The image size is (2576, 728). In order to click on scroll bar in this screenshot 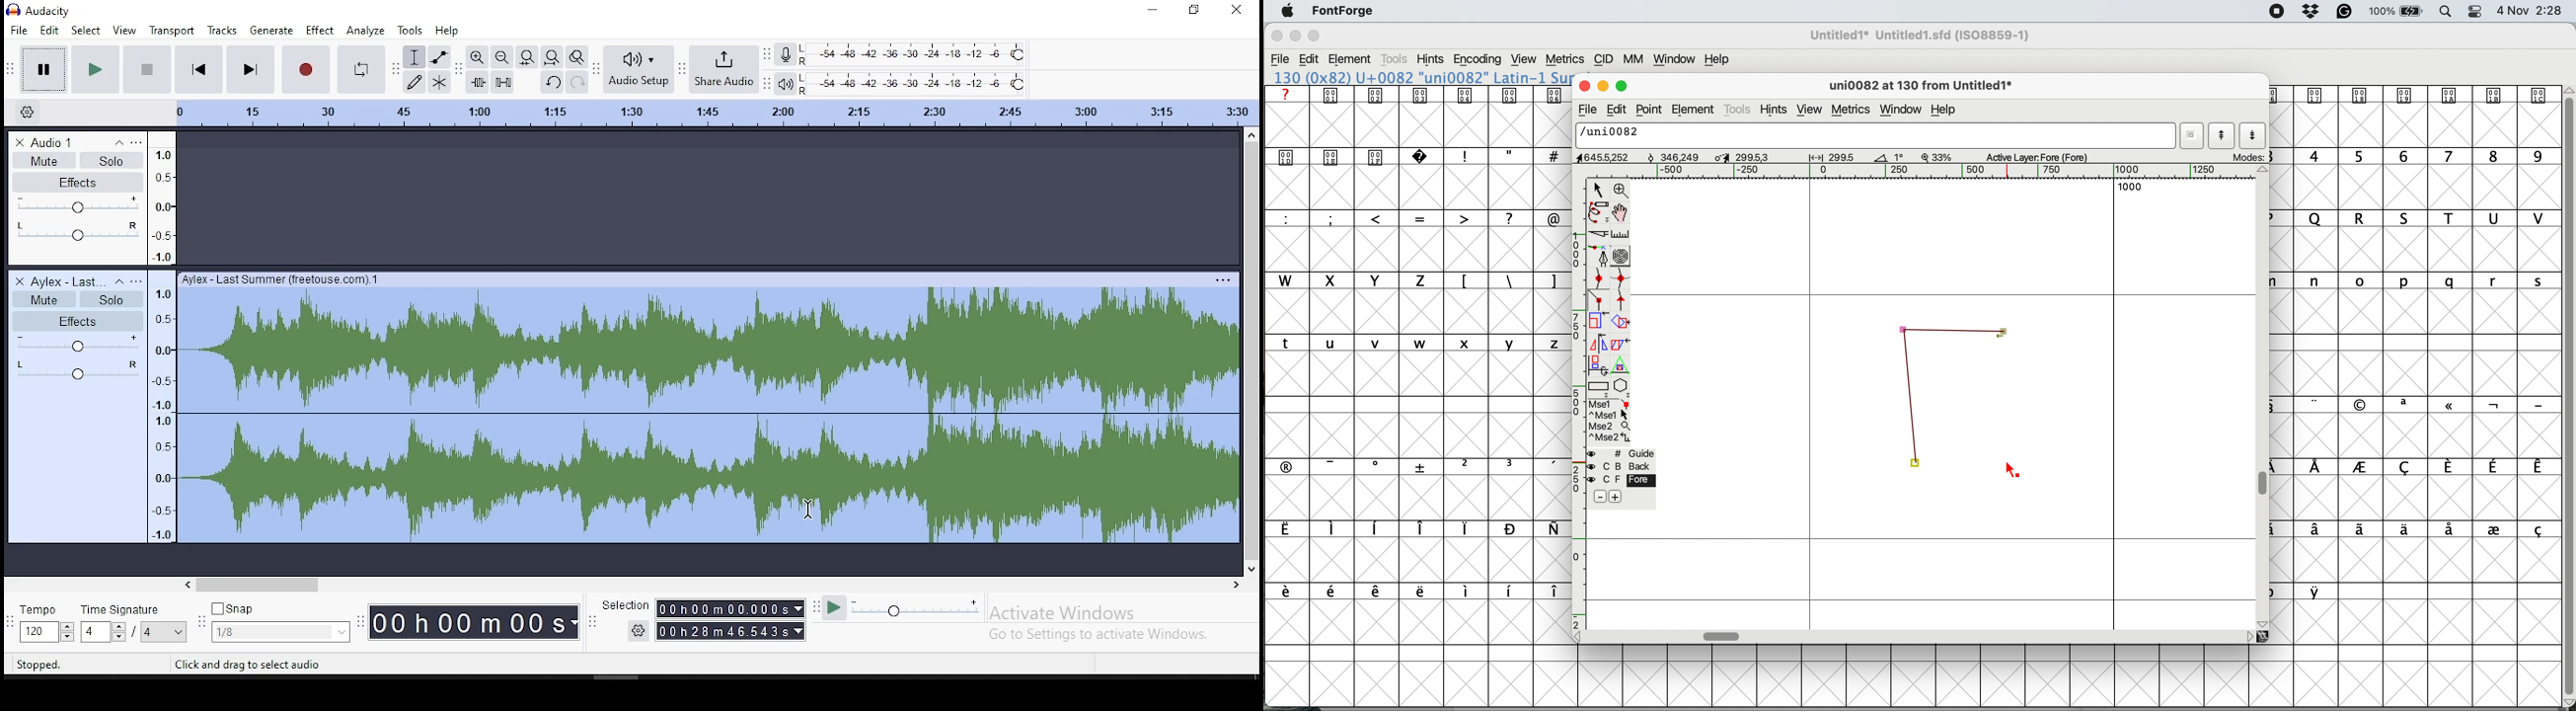, I will do `click(1250, 351)`.